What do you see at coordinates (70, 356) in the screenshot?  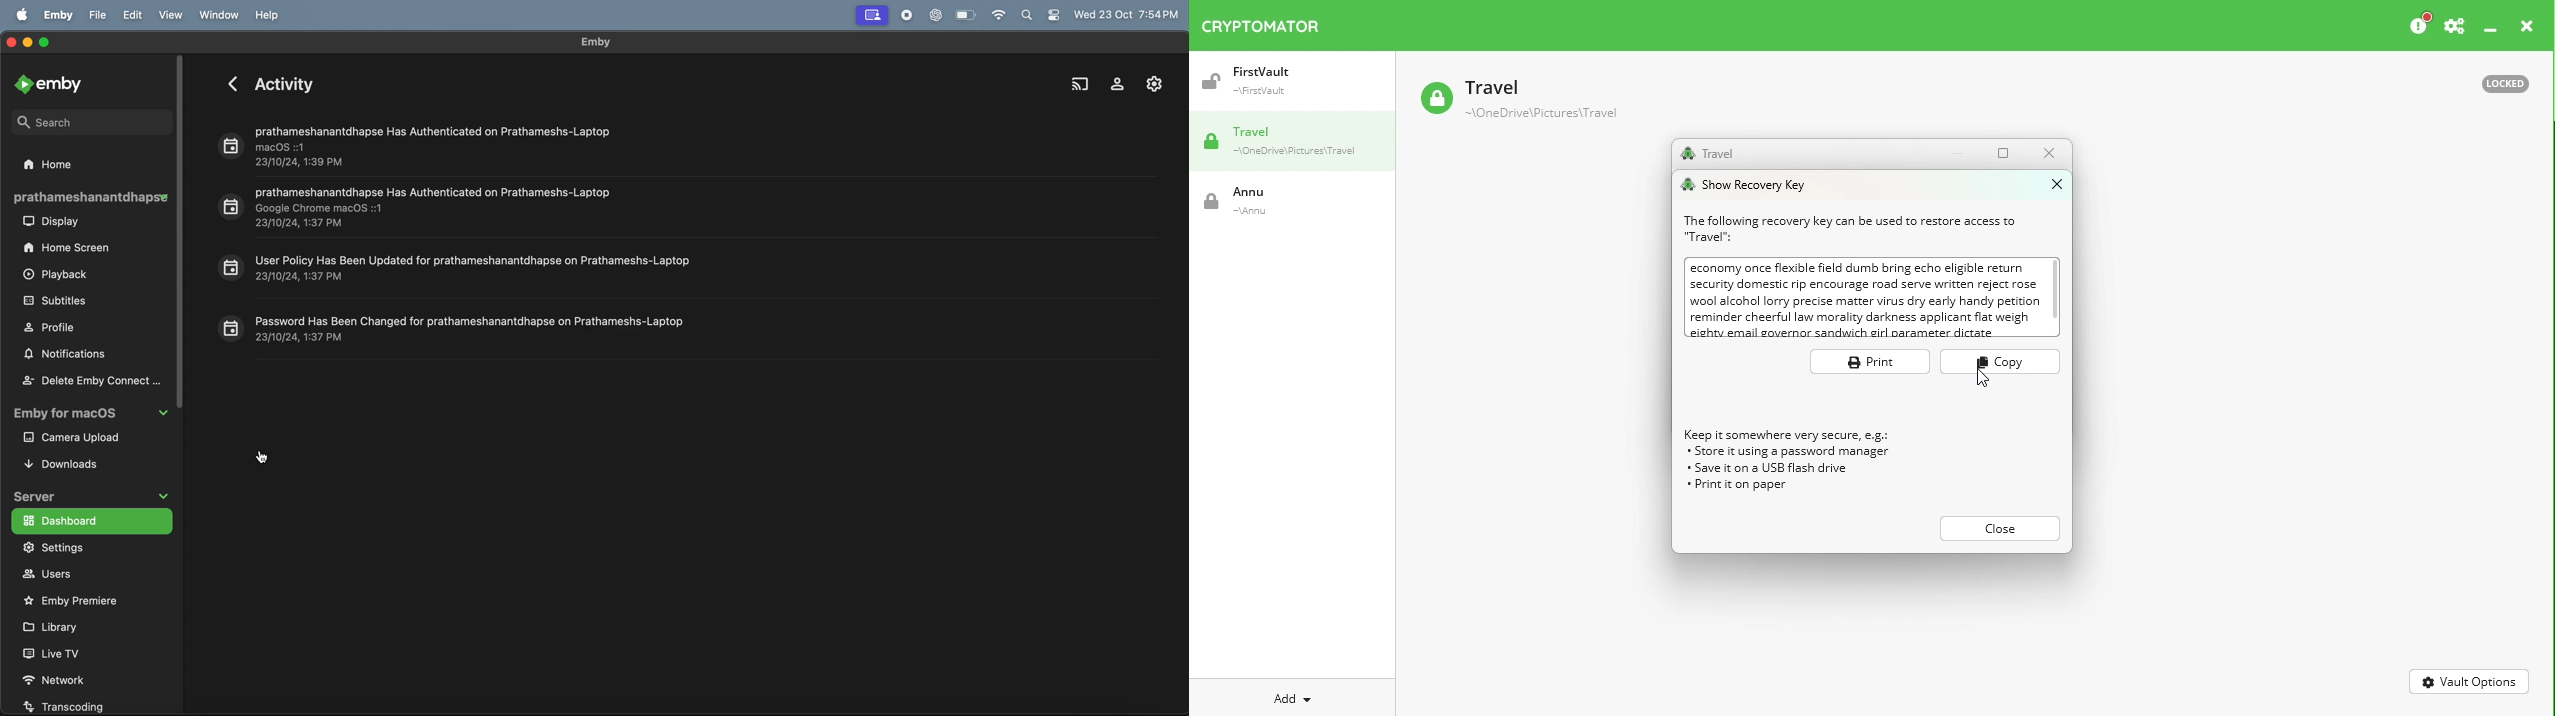 I see `notifications` at bounding box center [70, 356].